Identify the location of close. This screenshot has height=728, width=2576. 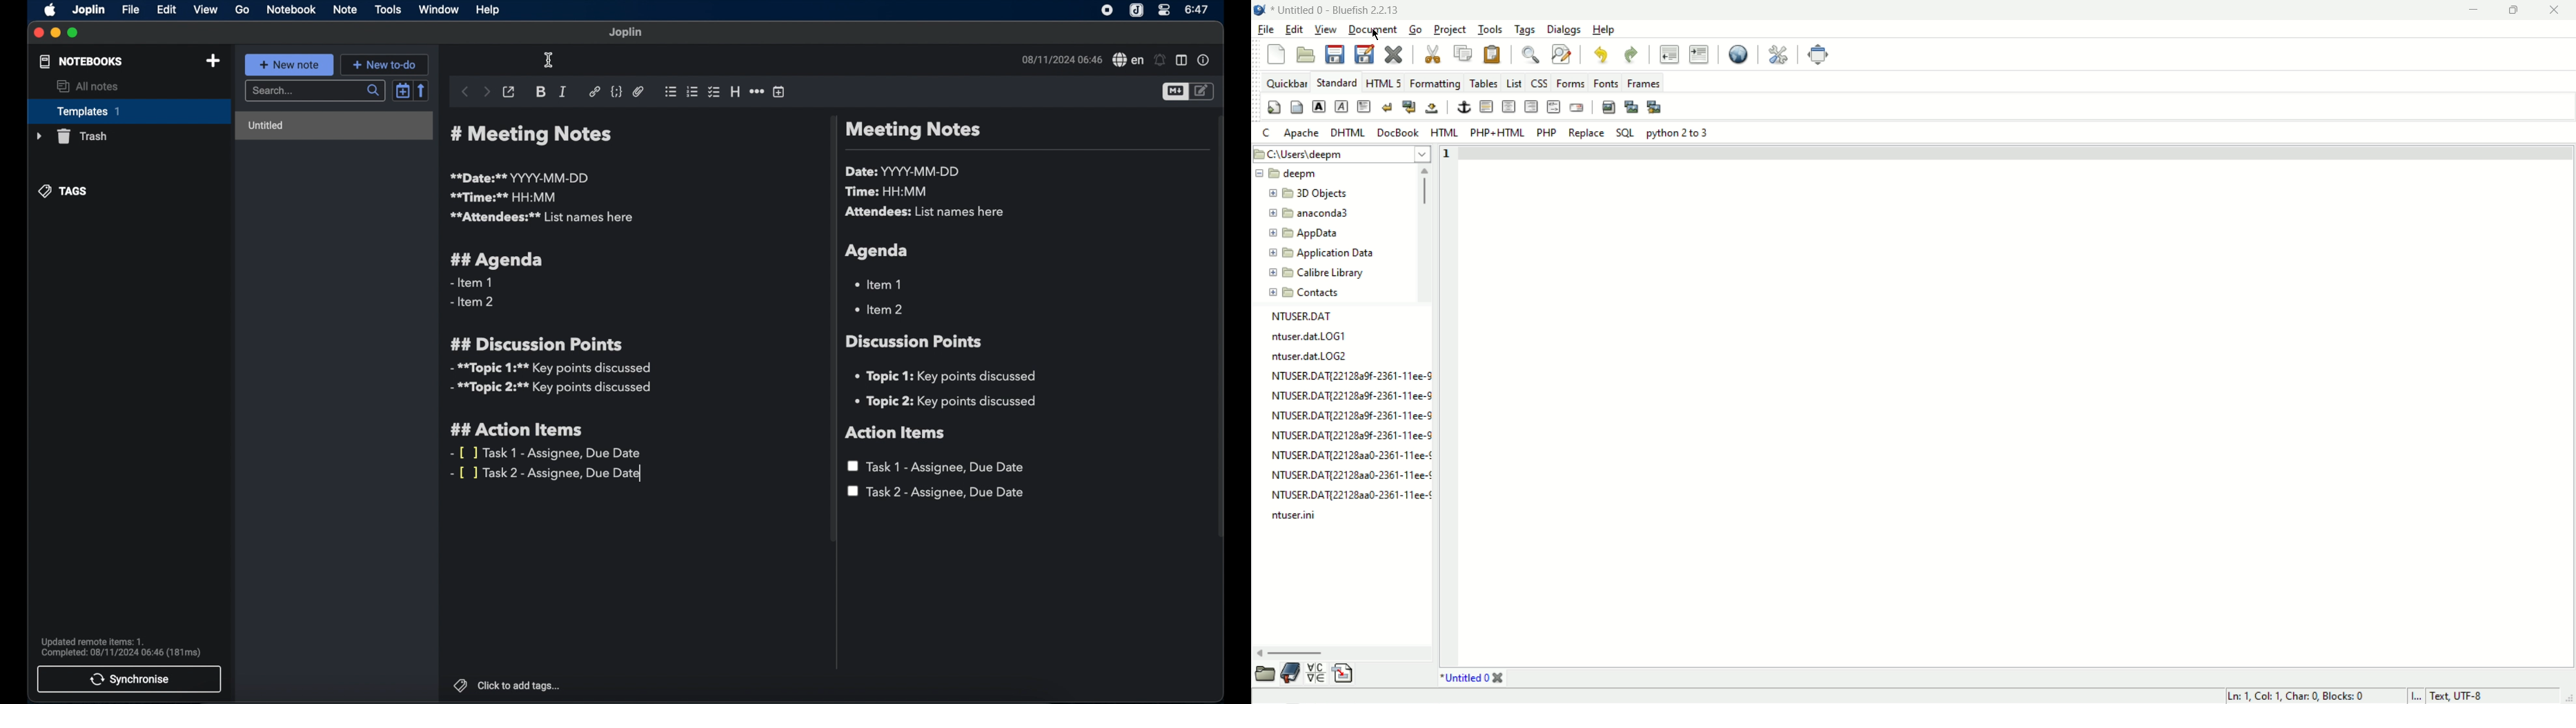
(38, 34).